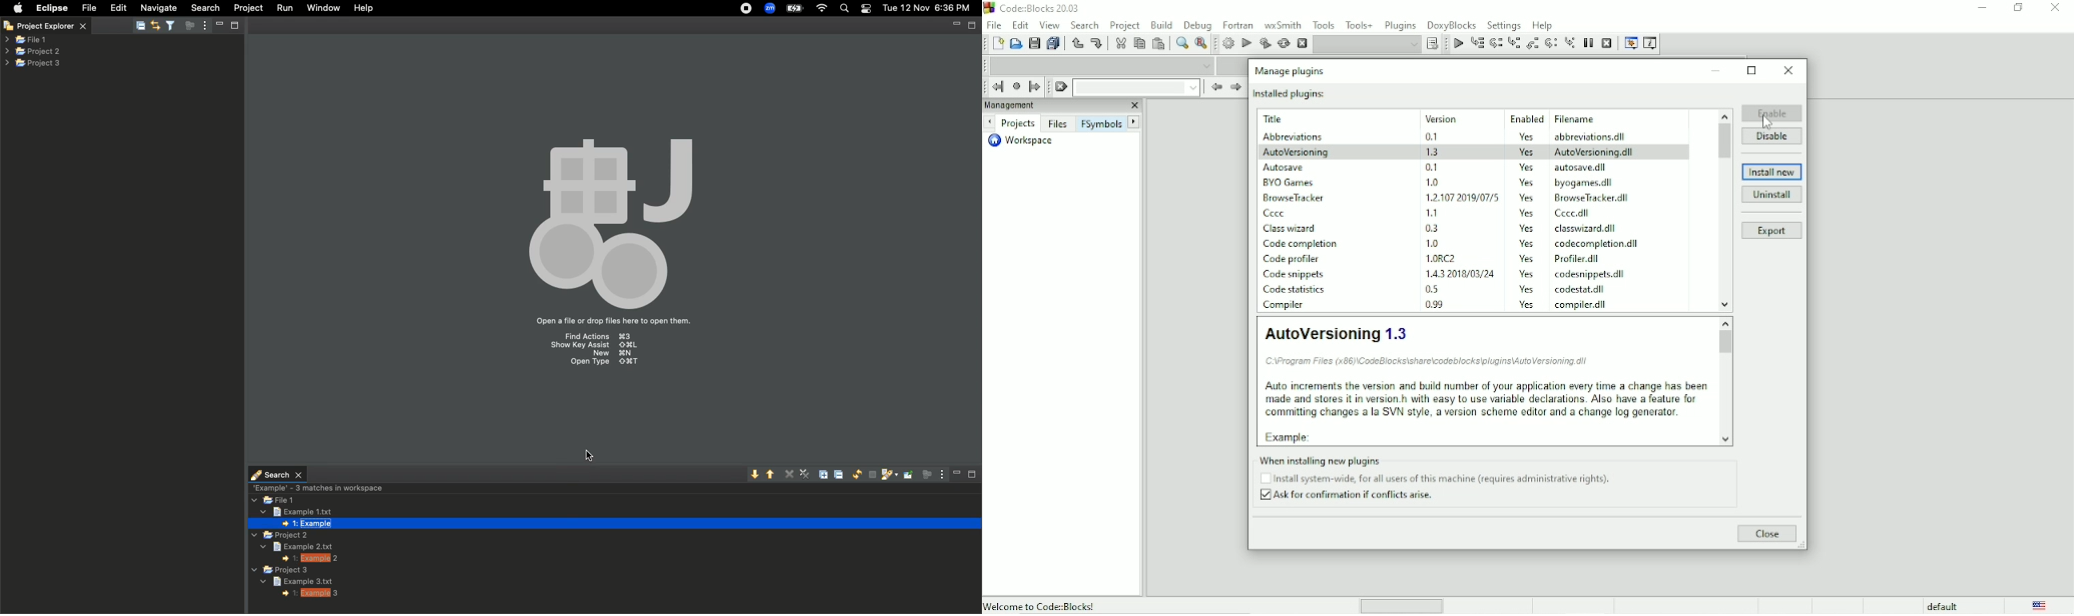  I want to click on version , so click(1437, 137).